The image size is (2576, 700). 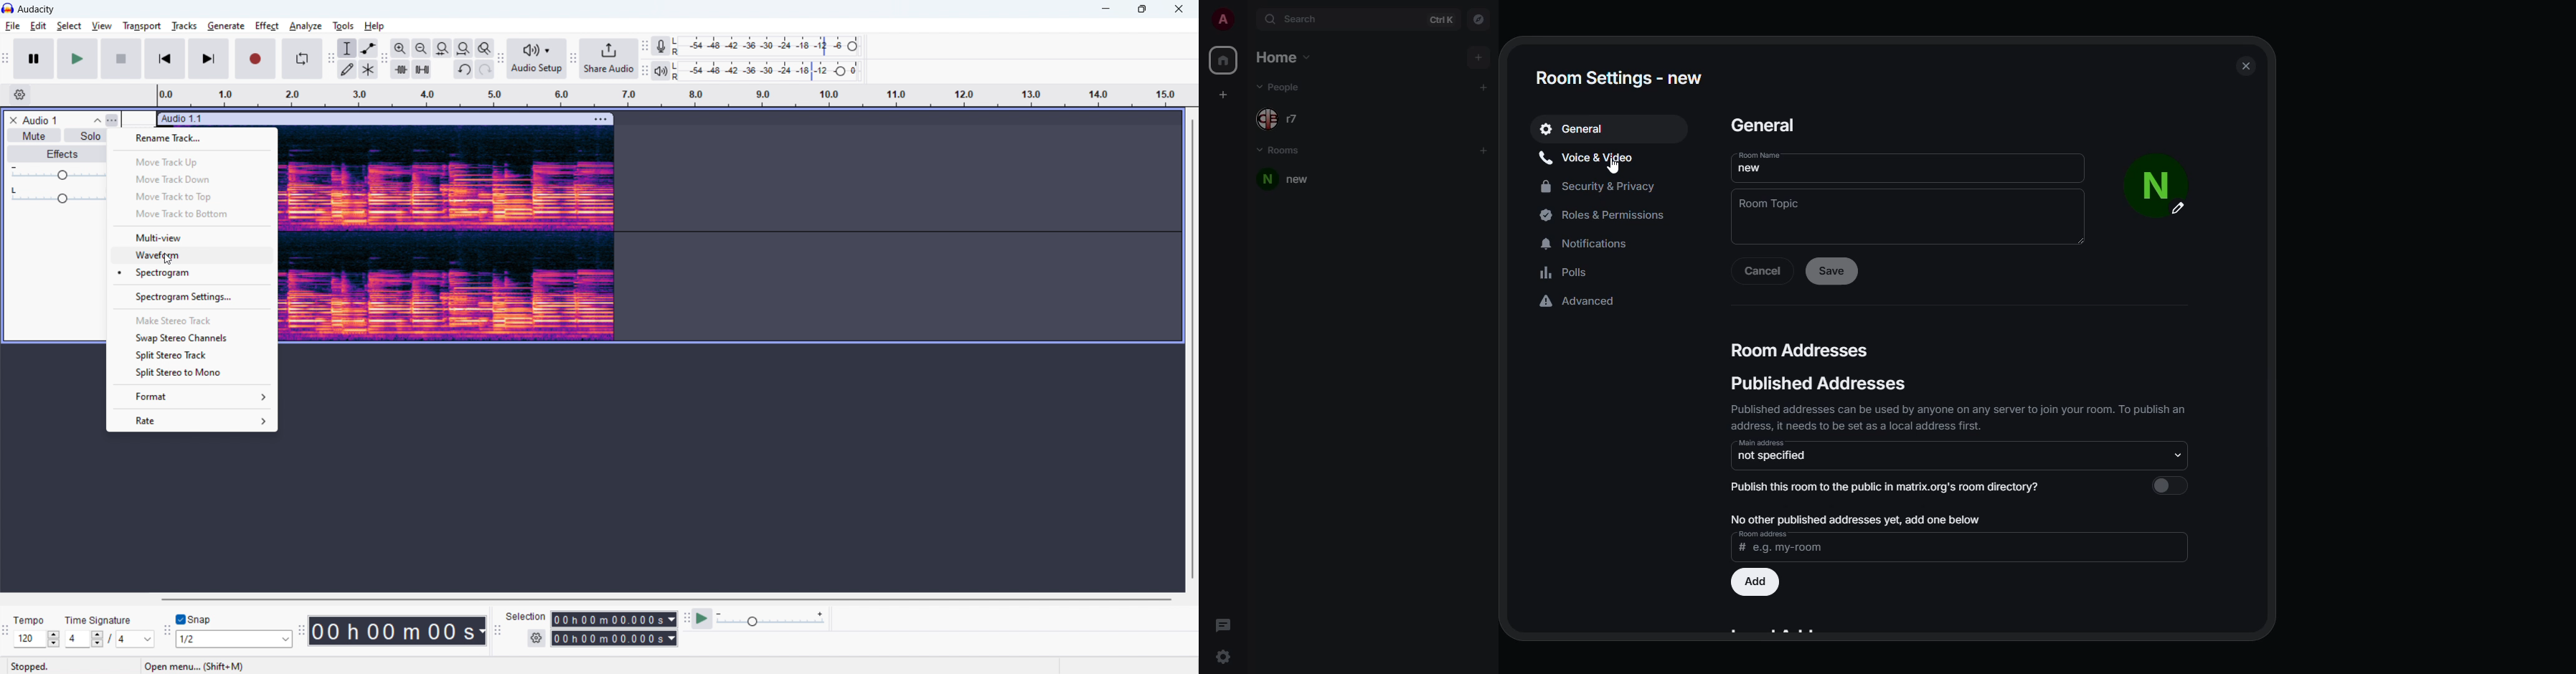 What do you see at coordinates (666, 599) in the screenshot?
I see `horizontal scrollbar` at bounding box center [666, 599].